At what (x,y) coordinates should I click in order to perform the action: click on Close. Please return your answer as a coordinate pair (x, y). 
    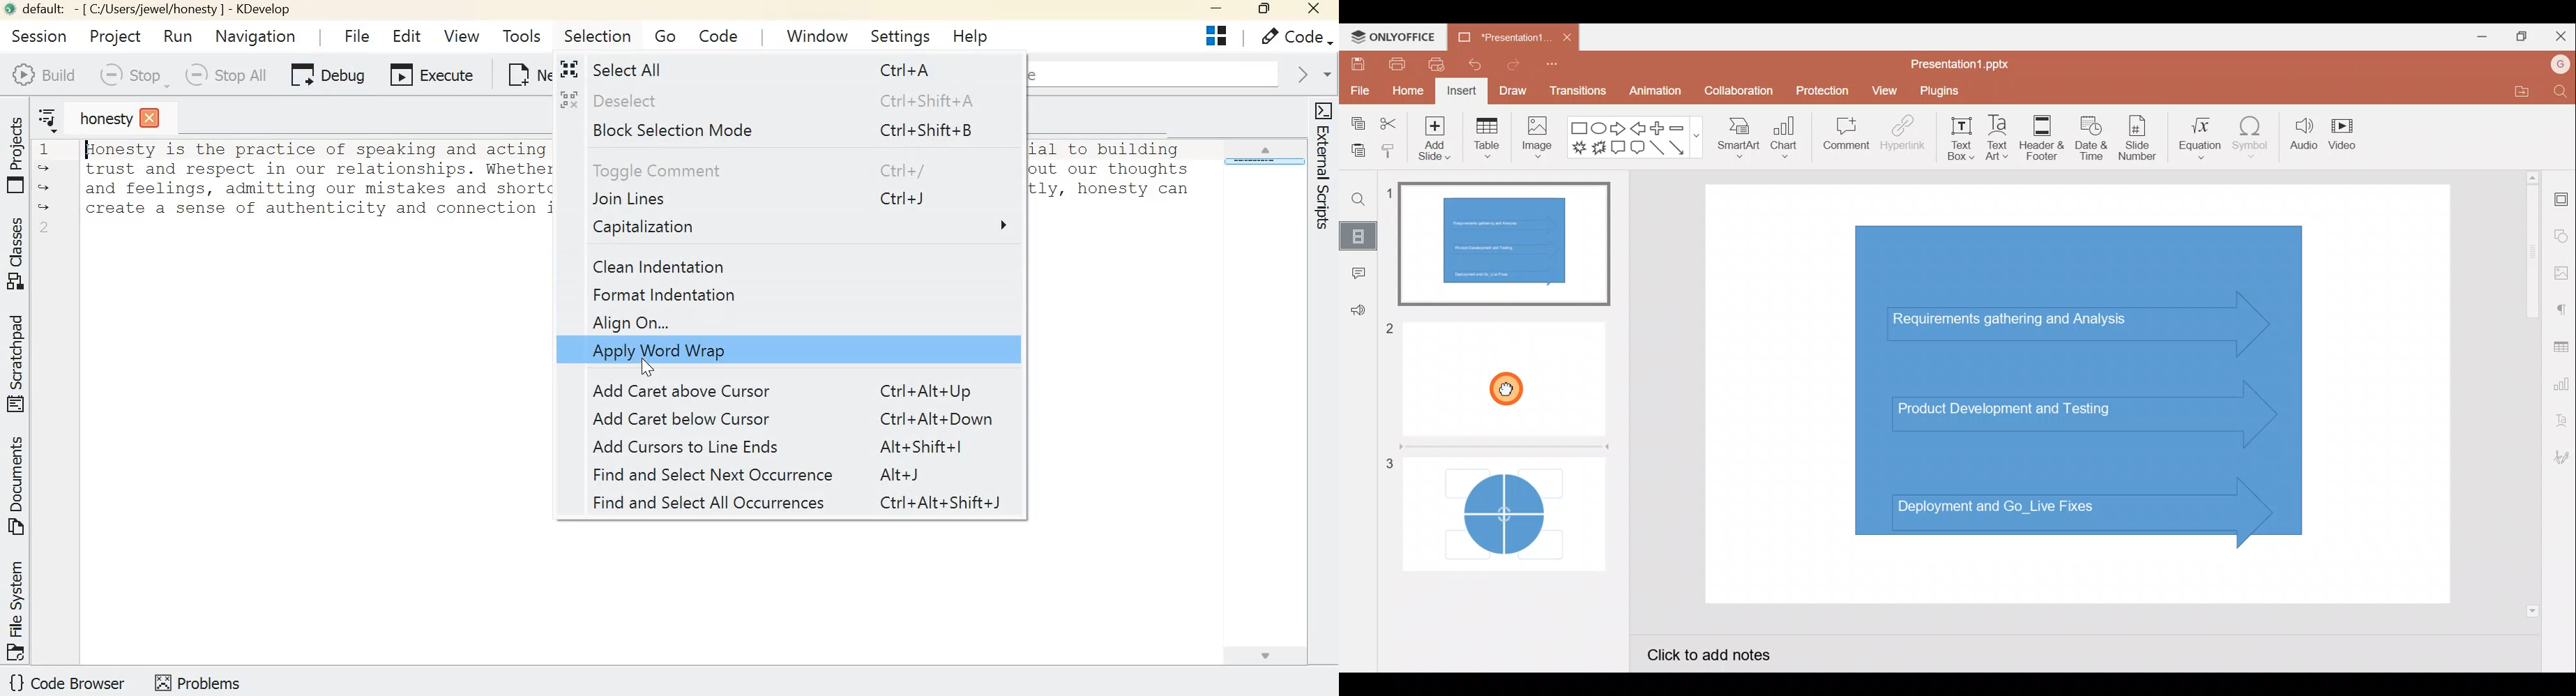
    Looking at the image, I should click on (2562, 34).